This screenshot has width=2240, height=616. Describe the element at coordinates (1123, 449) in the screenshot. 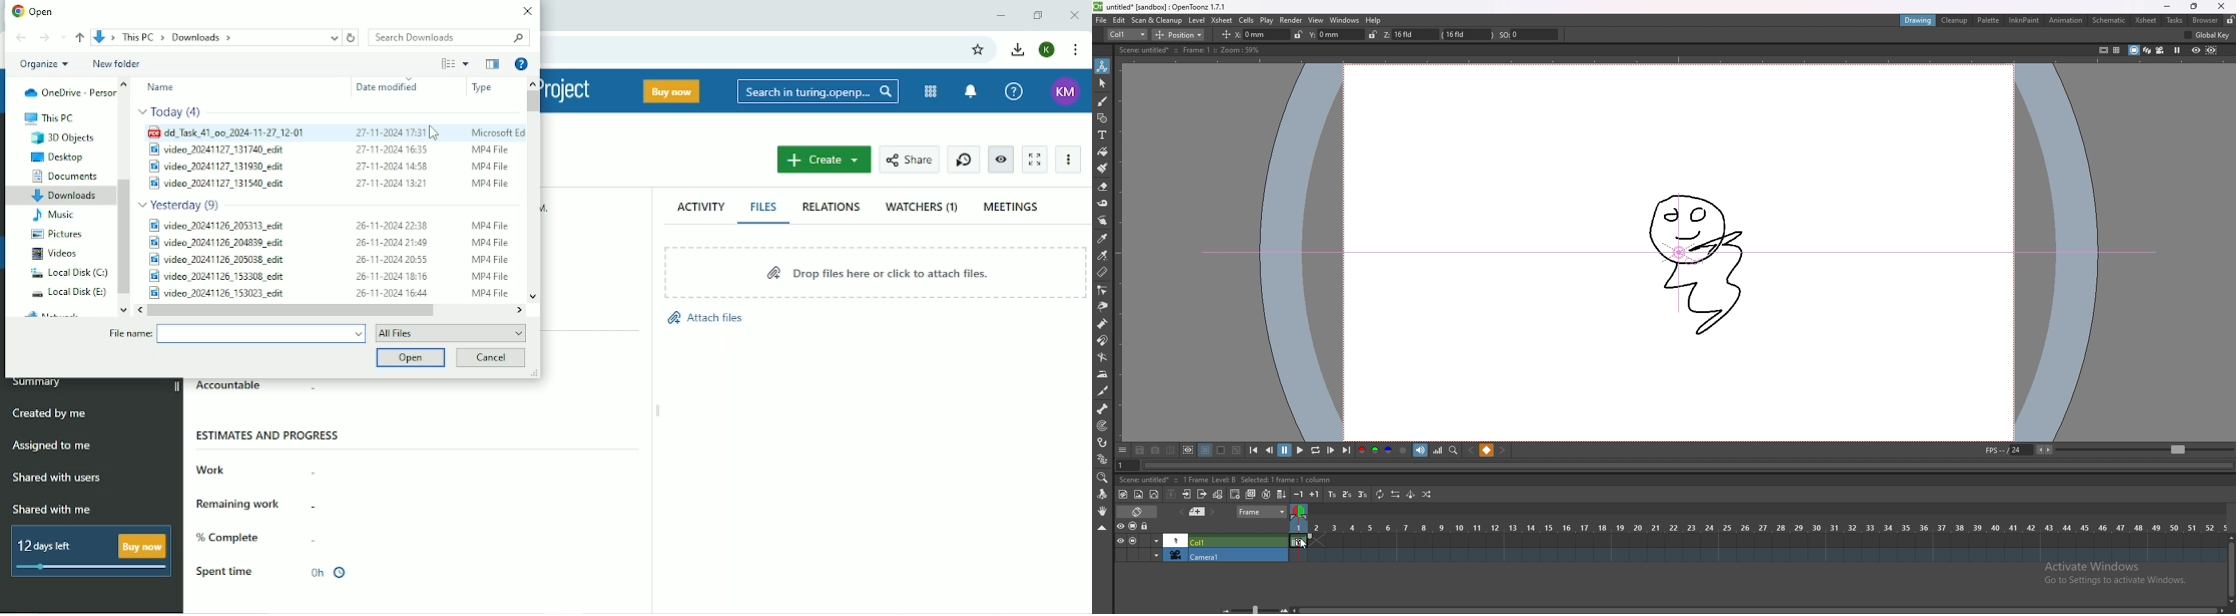

I see `options` at that location.